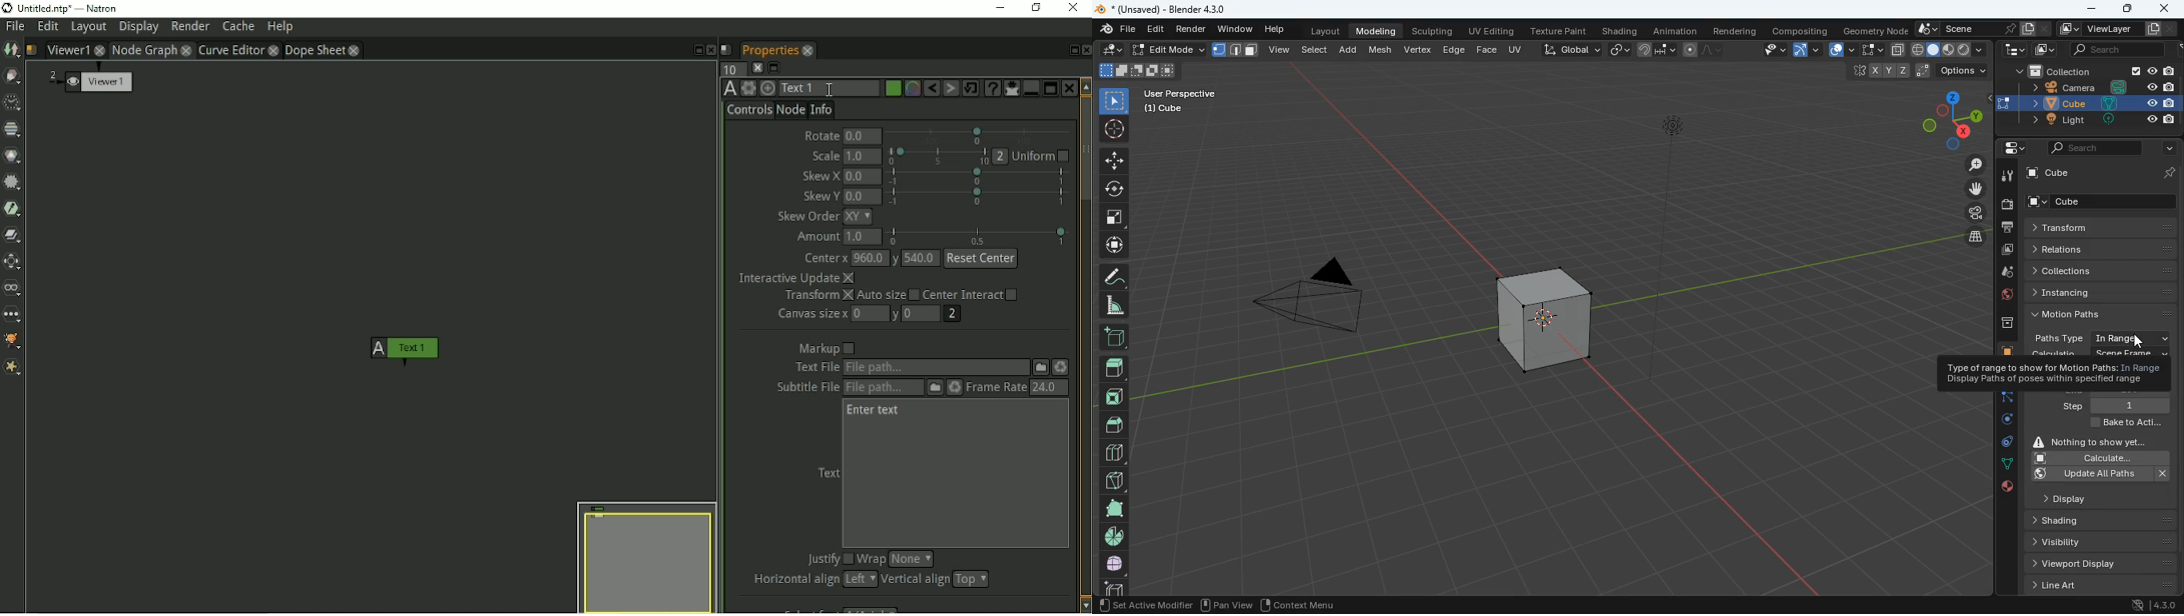 The width and height of the screenshot is (2184, 616). Describe the element at coordinates (1979, 29) in the screenshot. I see `scene` at that location.